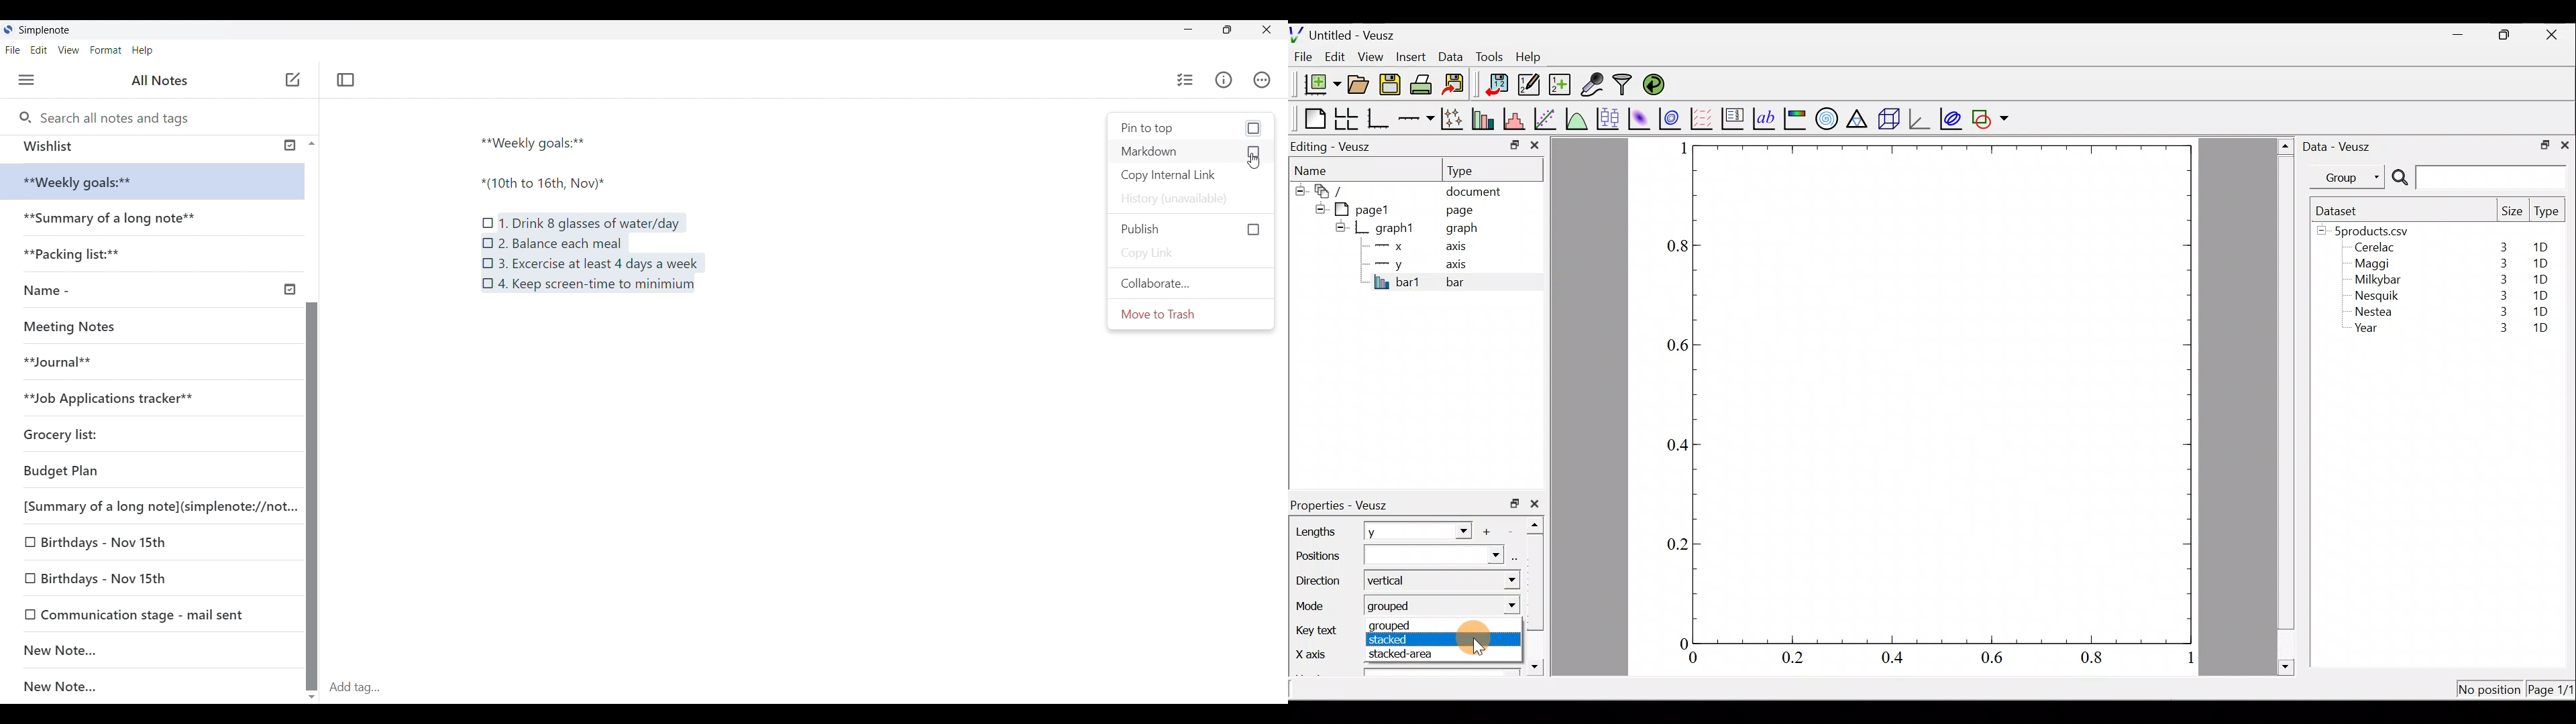 The width and height of the screenshot is (2576, 728). I want to click on 4. Keep screen-time to minimum, so click(601, 288).